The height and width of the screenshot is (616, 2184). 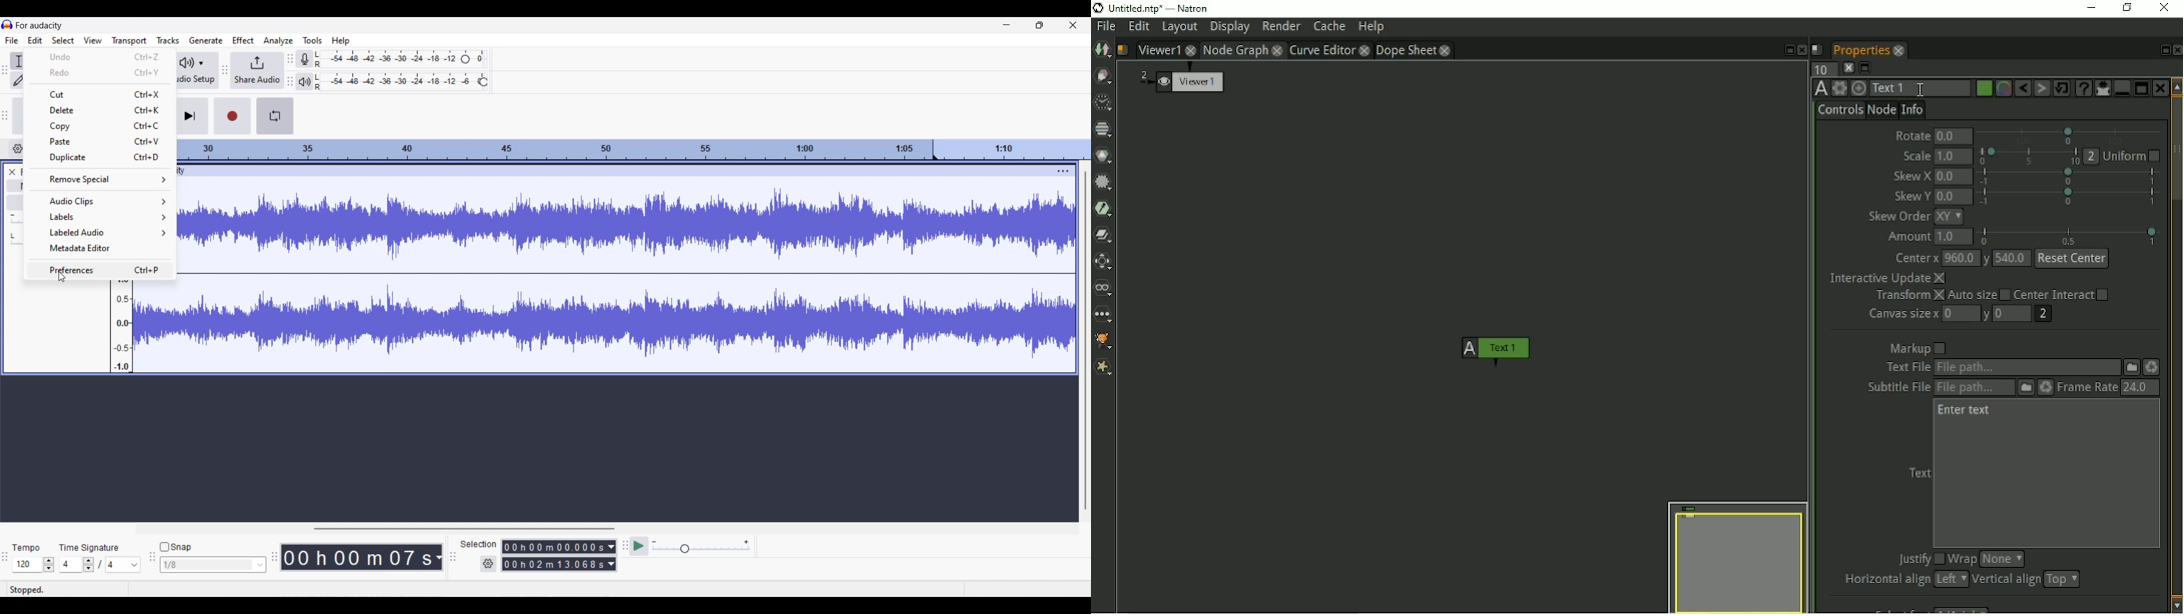 I want to click on Audio clips options, so click(x=99, y=201).